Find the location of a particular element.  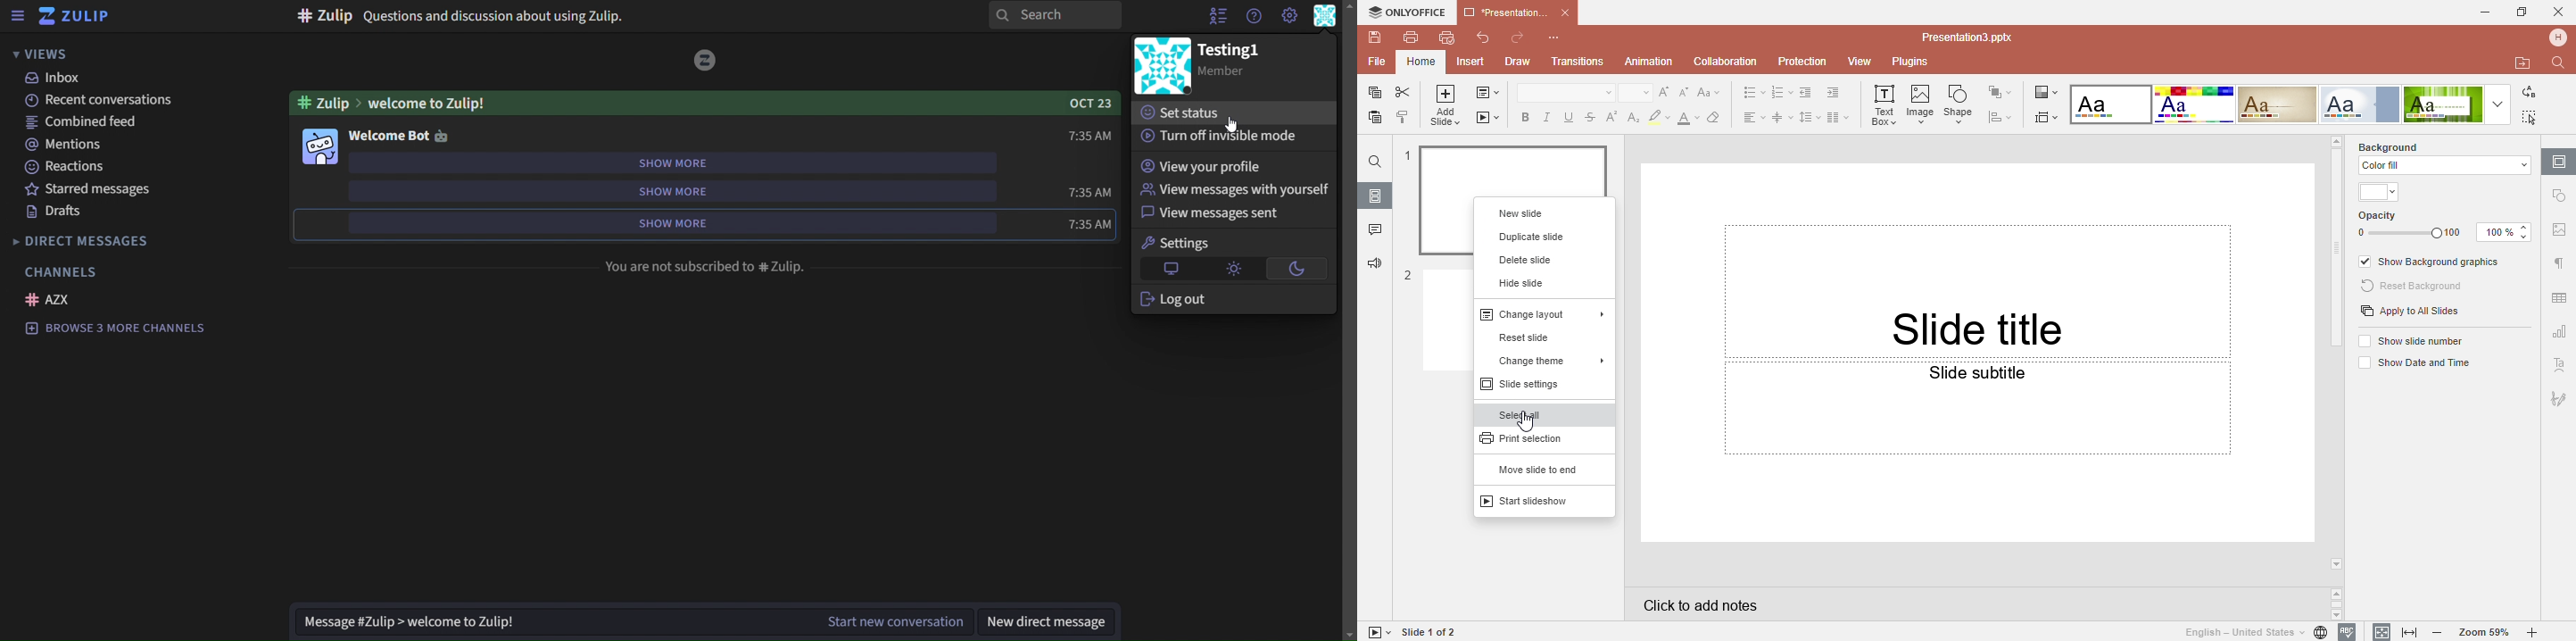

image is located at coordinates (1162, 65).